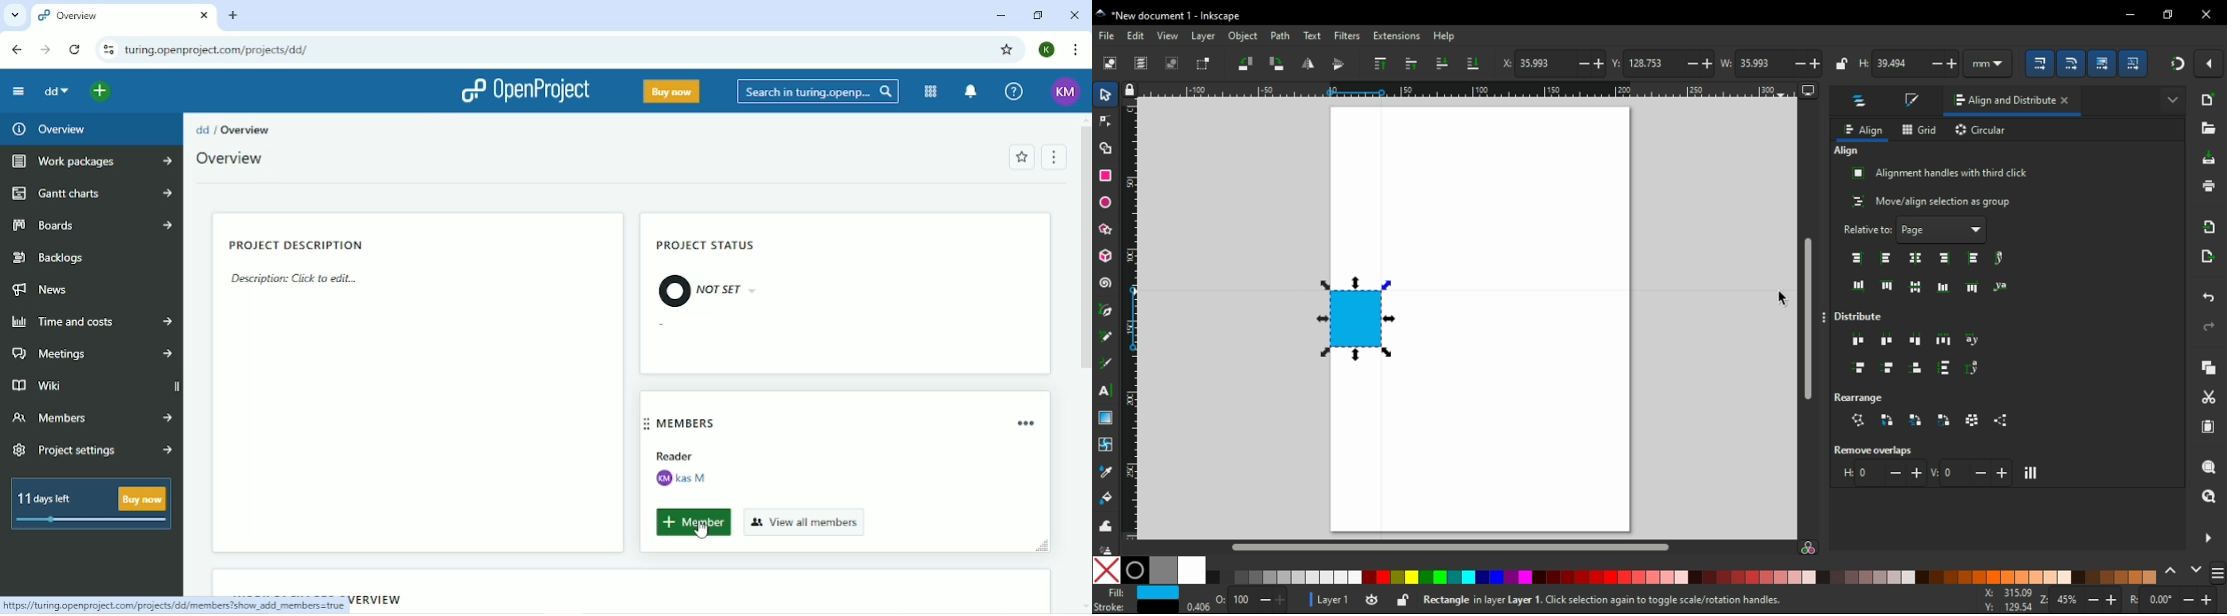  I want to click on nicely arrange selected connector network, so click(1860, 420).